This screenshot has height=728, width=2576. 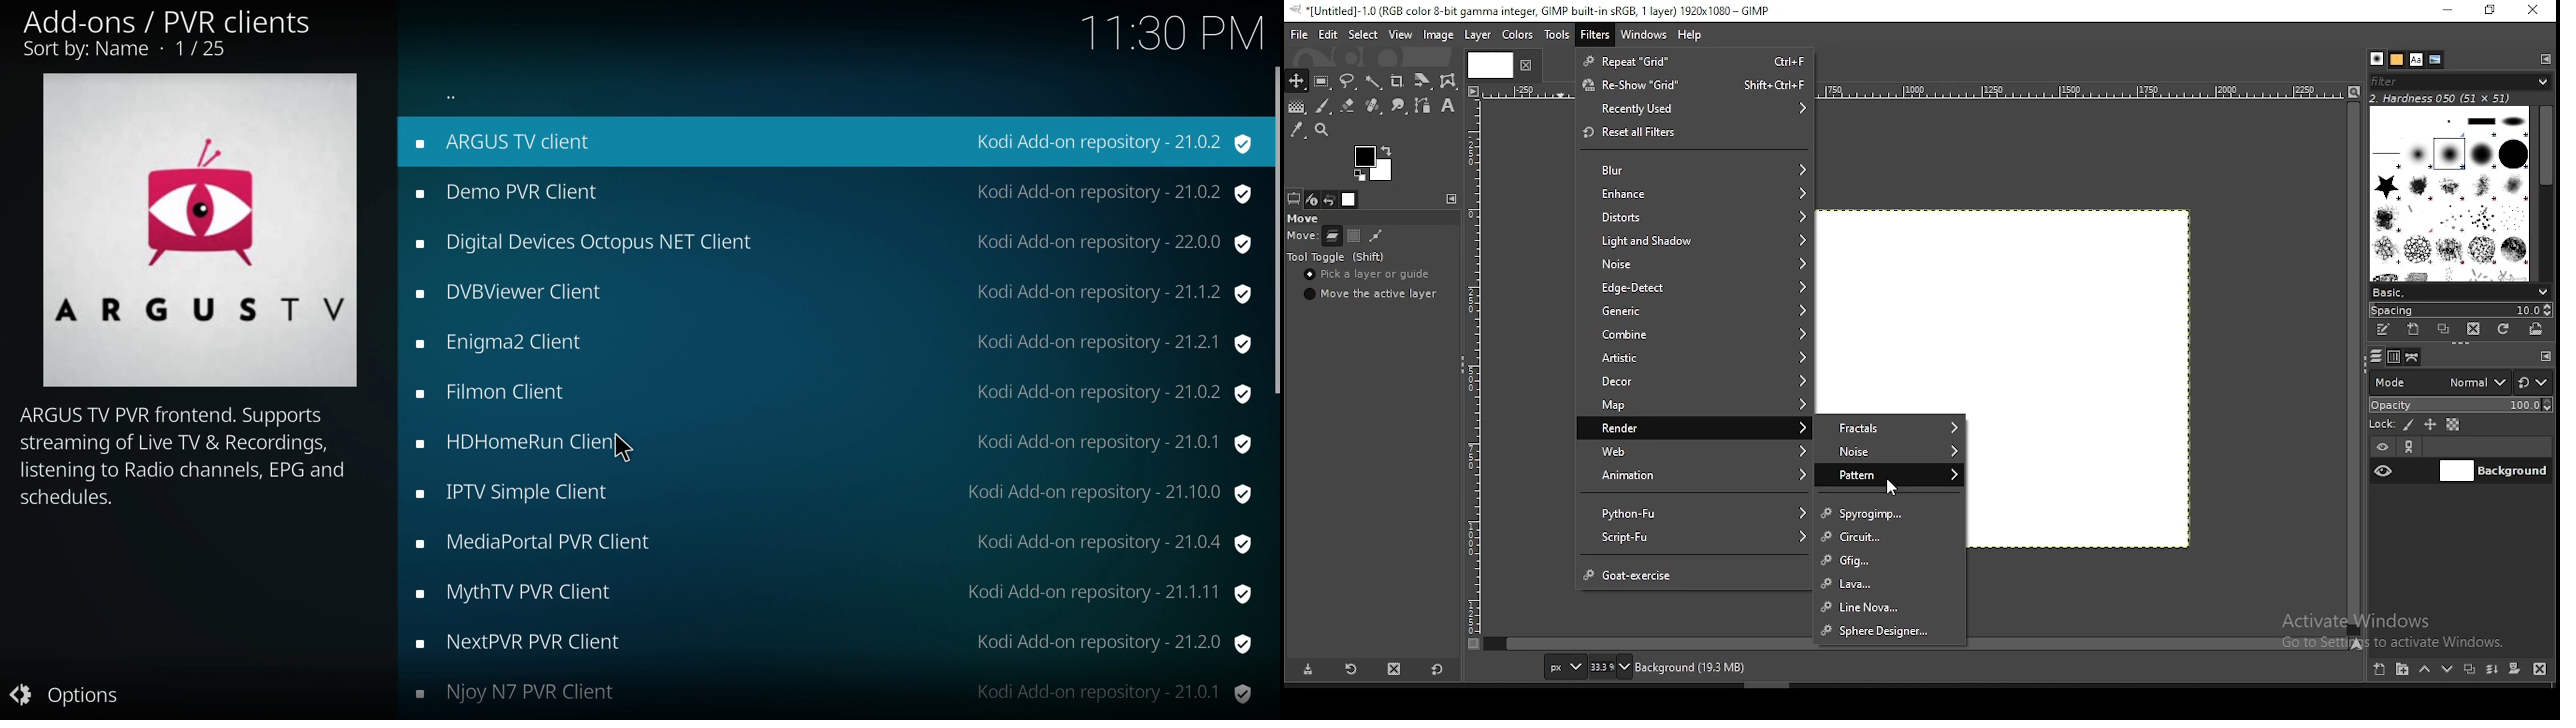 What do you see at coordinates (835, 143) in the screenshot?
I see `ARGUS TV client Kodi Add-on repository - 21.0.2` at bounding box center [835, 143].